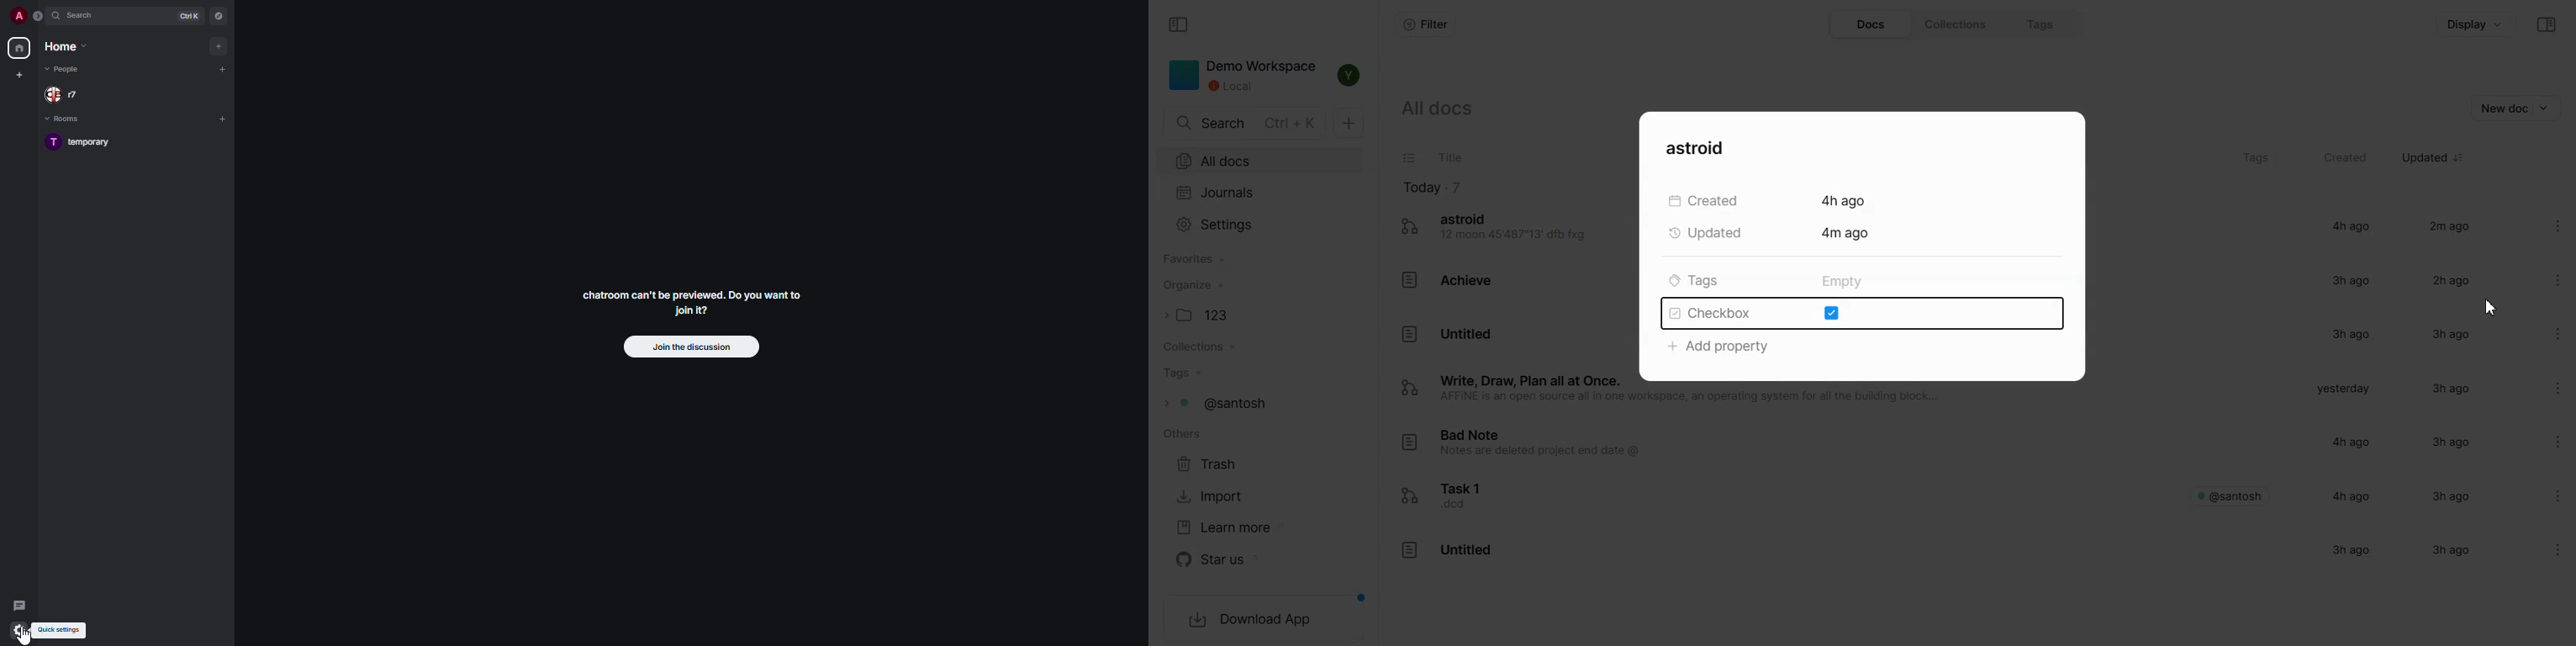 The height and width of the screenshot is (672, 2576). What do you see at coordinates (2345, 335) in the screenshot?
I see `3h ago` at bounding box center [2345, 335].